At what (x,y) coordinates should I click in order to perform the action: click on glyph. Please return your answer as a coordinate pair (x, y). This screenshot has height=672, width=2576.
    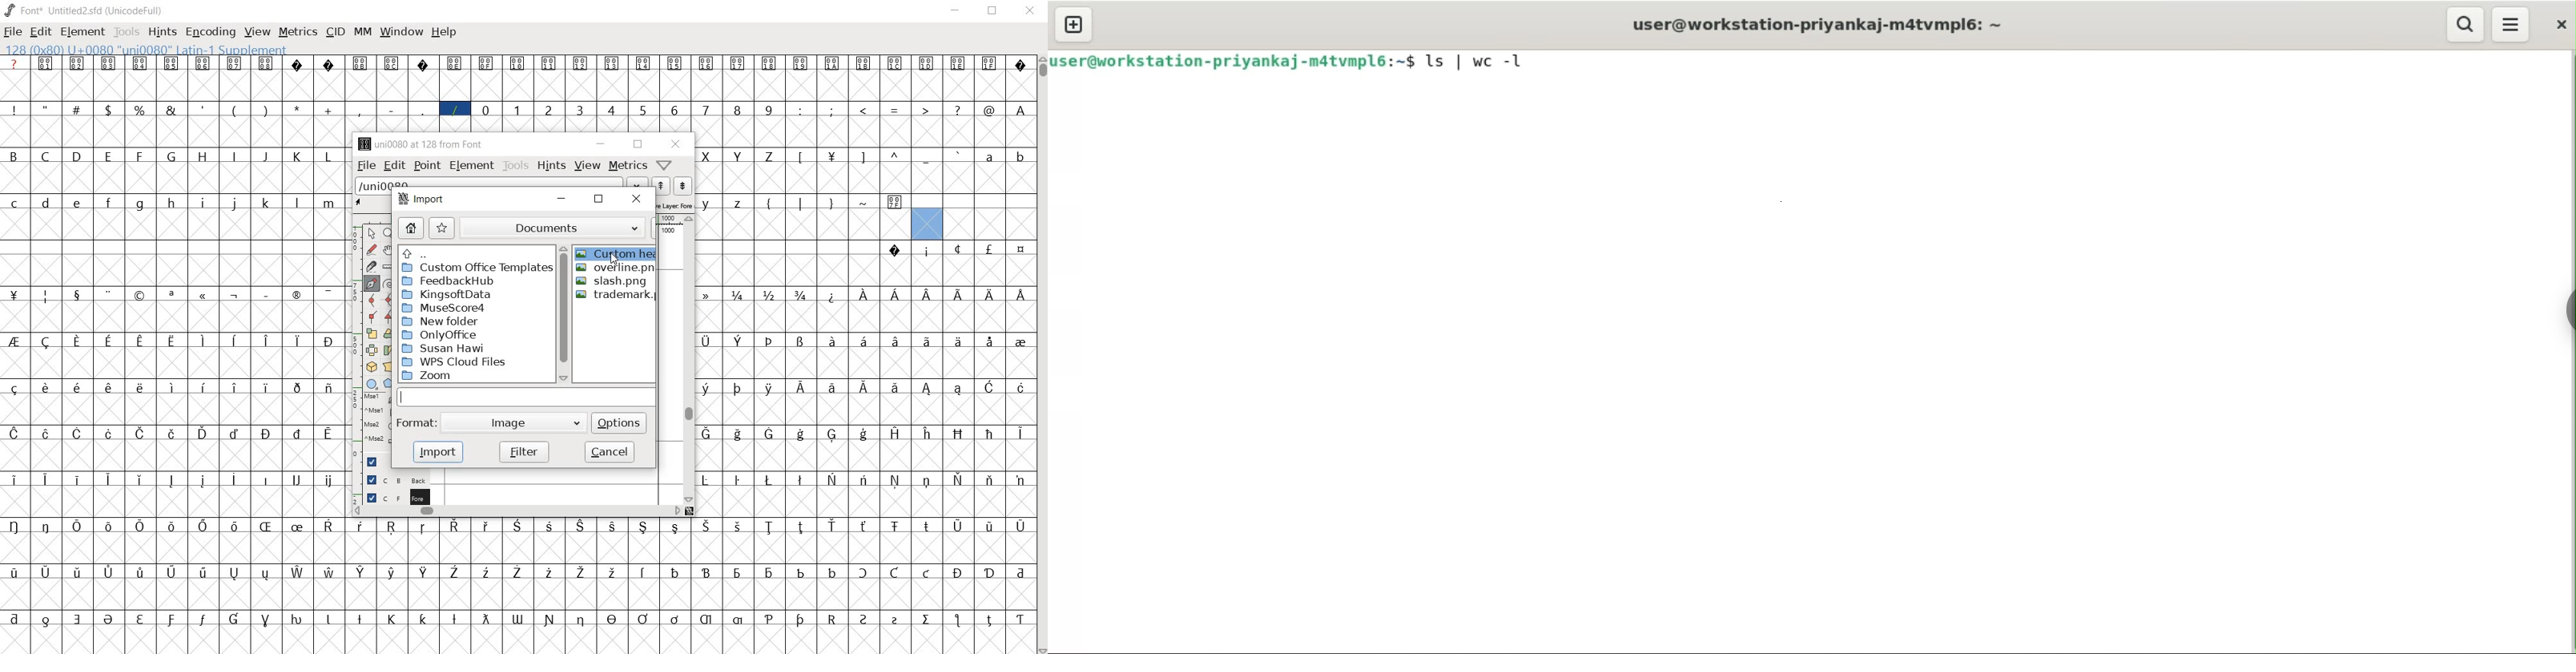
    Looking at the image, I should click on (801, 342).